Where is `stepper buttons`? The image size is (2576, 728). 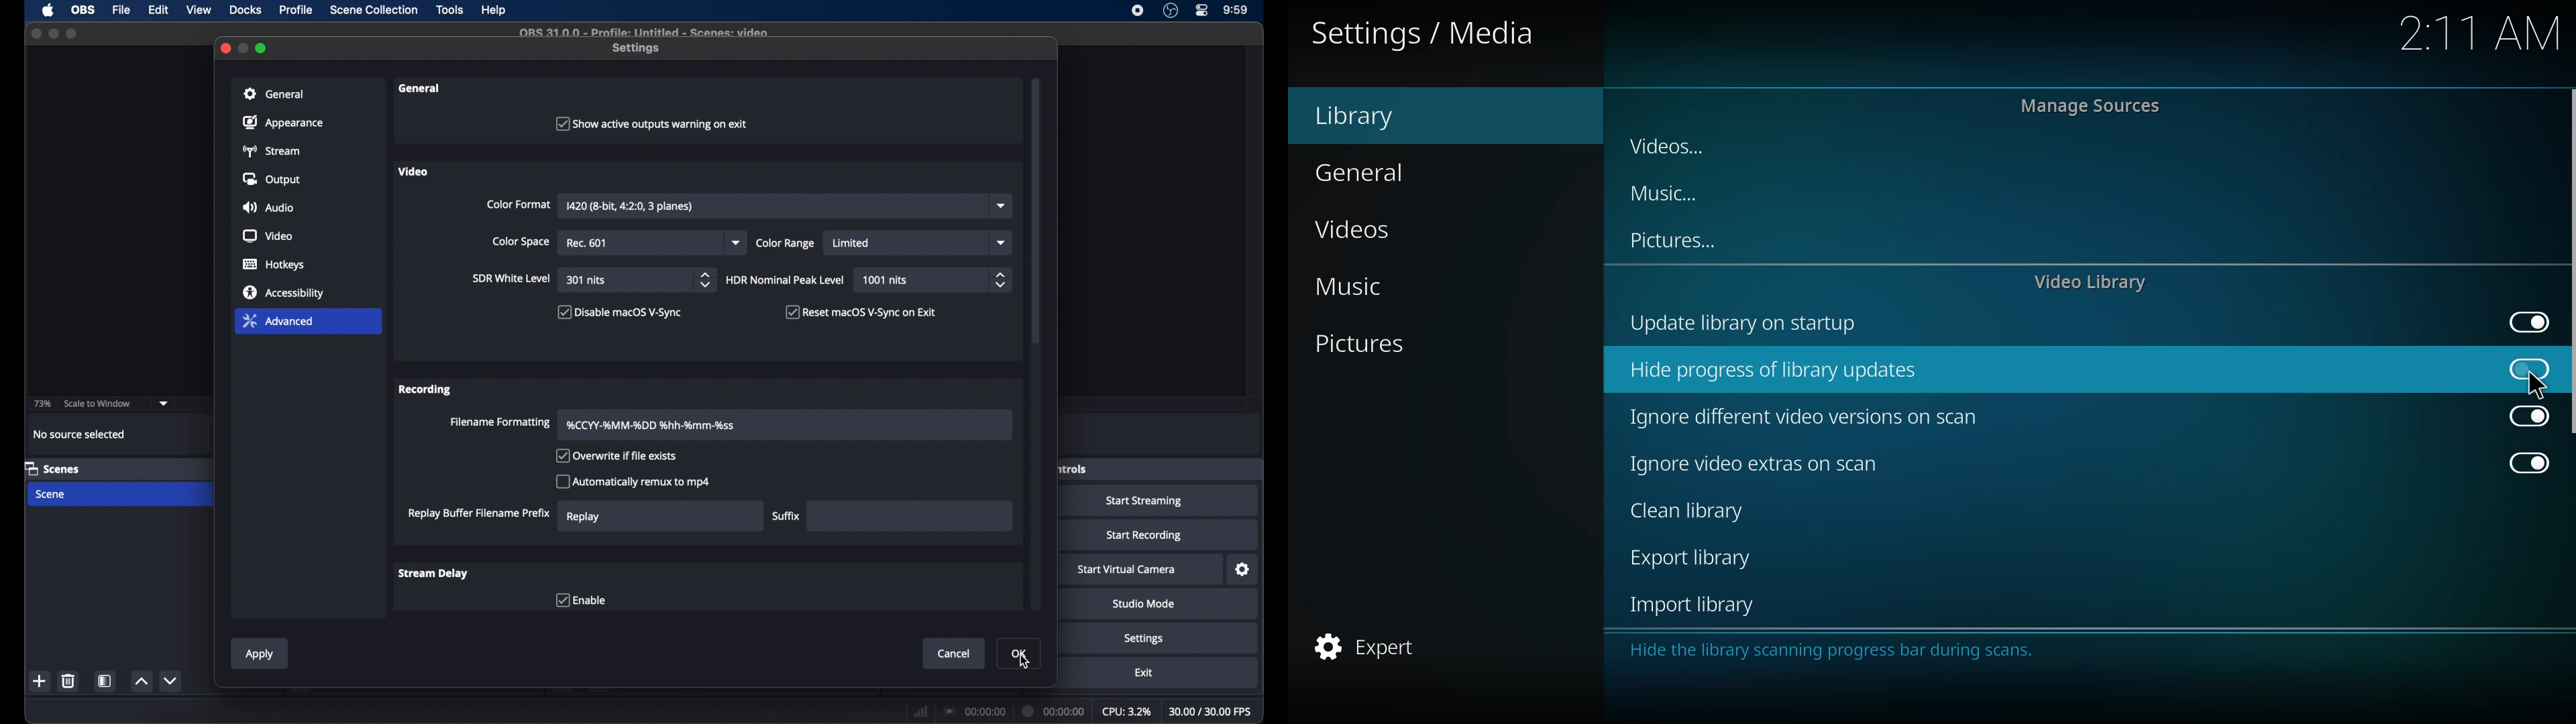
stepper buttons is located at coordinates (706, 280).